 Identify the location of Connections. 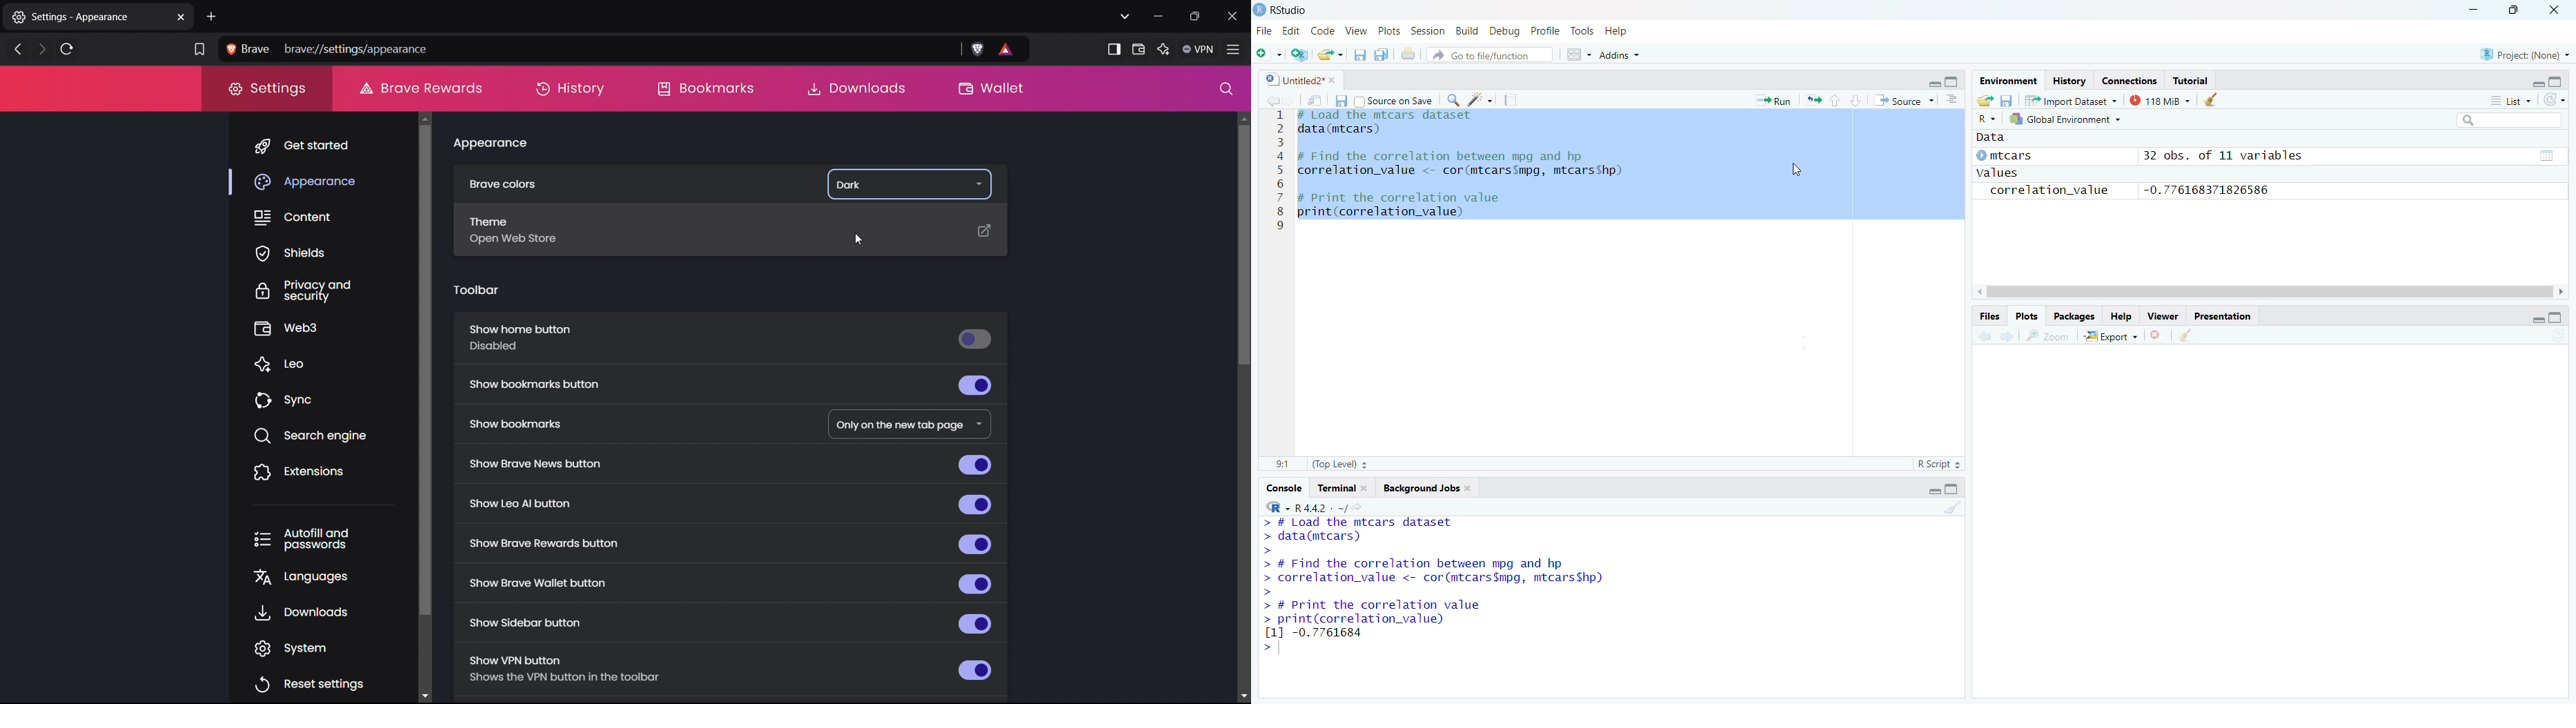
(2129, 81).